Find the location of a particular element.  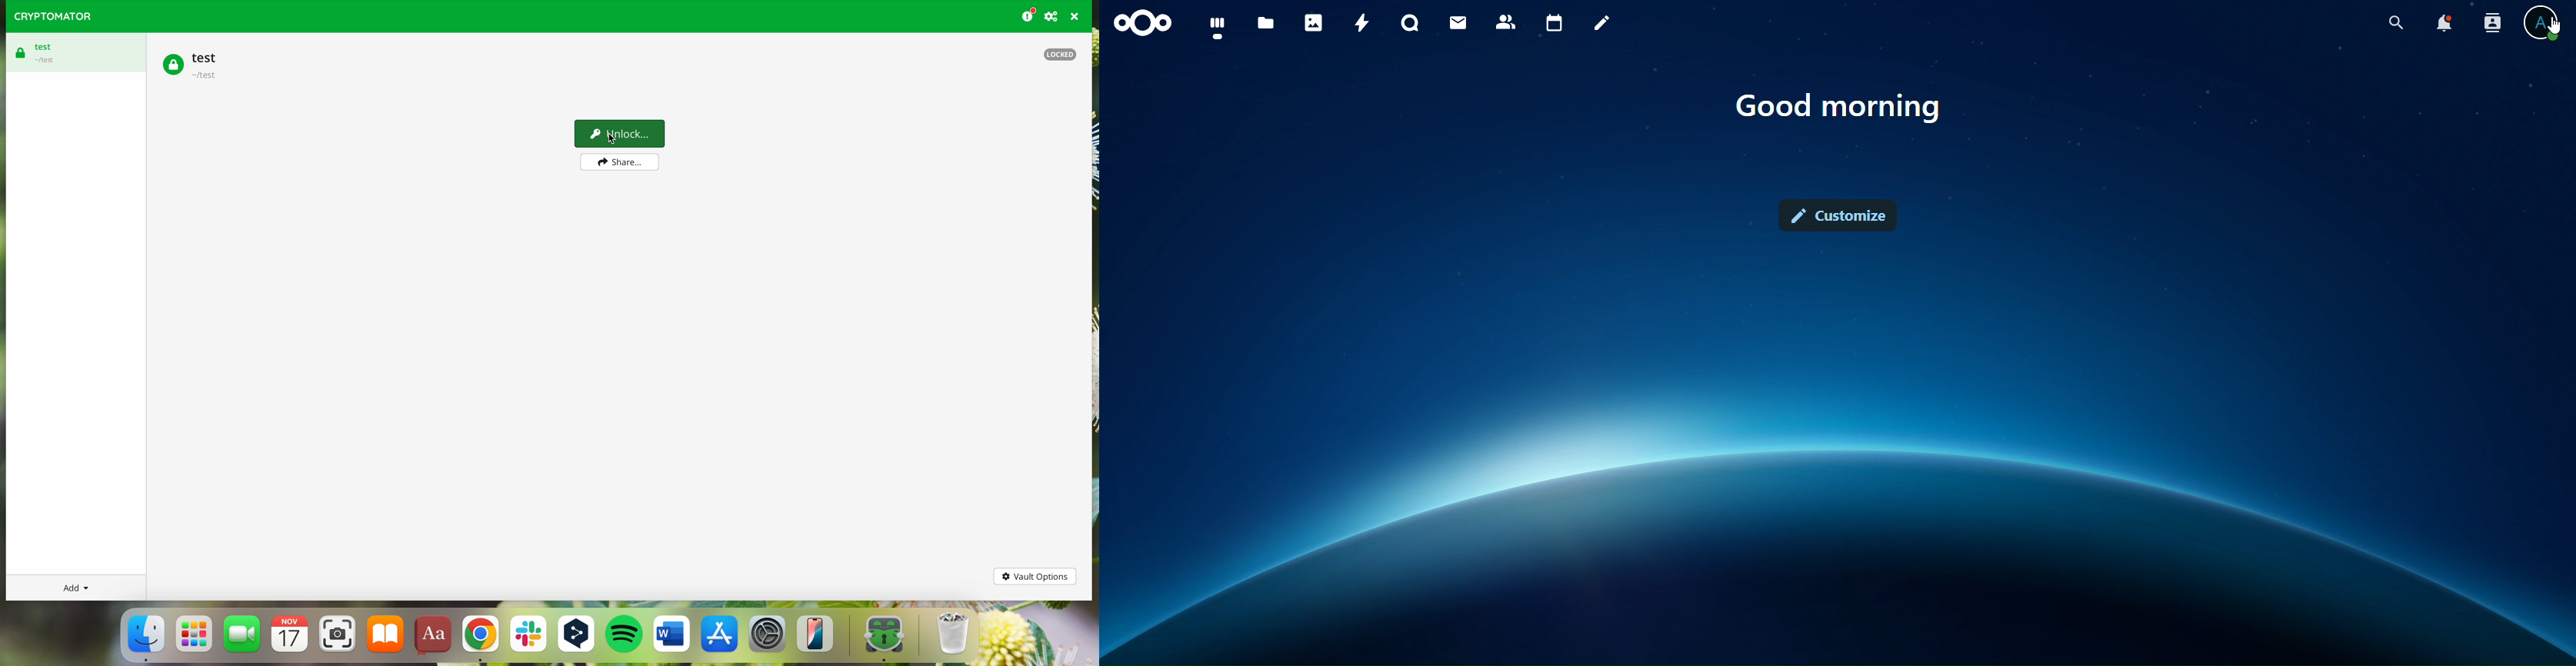

customize is located at coordinates (1841, 218).